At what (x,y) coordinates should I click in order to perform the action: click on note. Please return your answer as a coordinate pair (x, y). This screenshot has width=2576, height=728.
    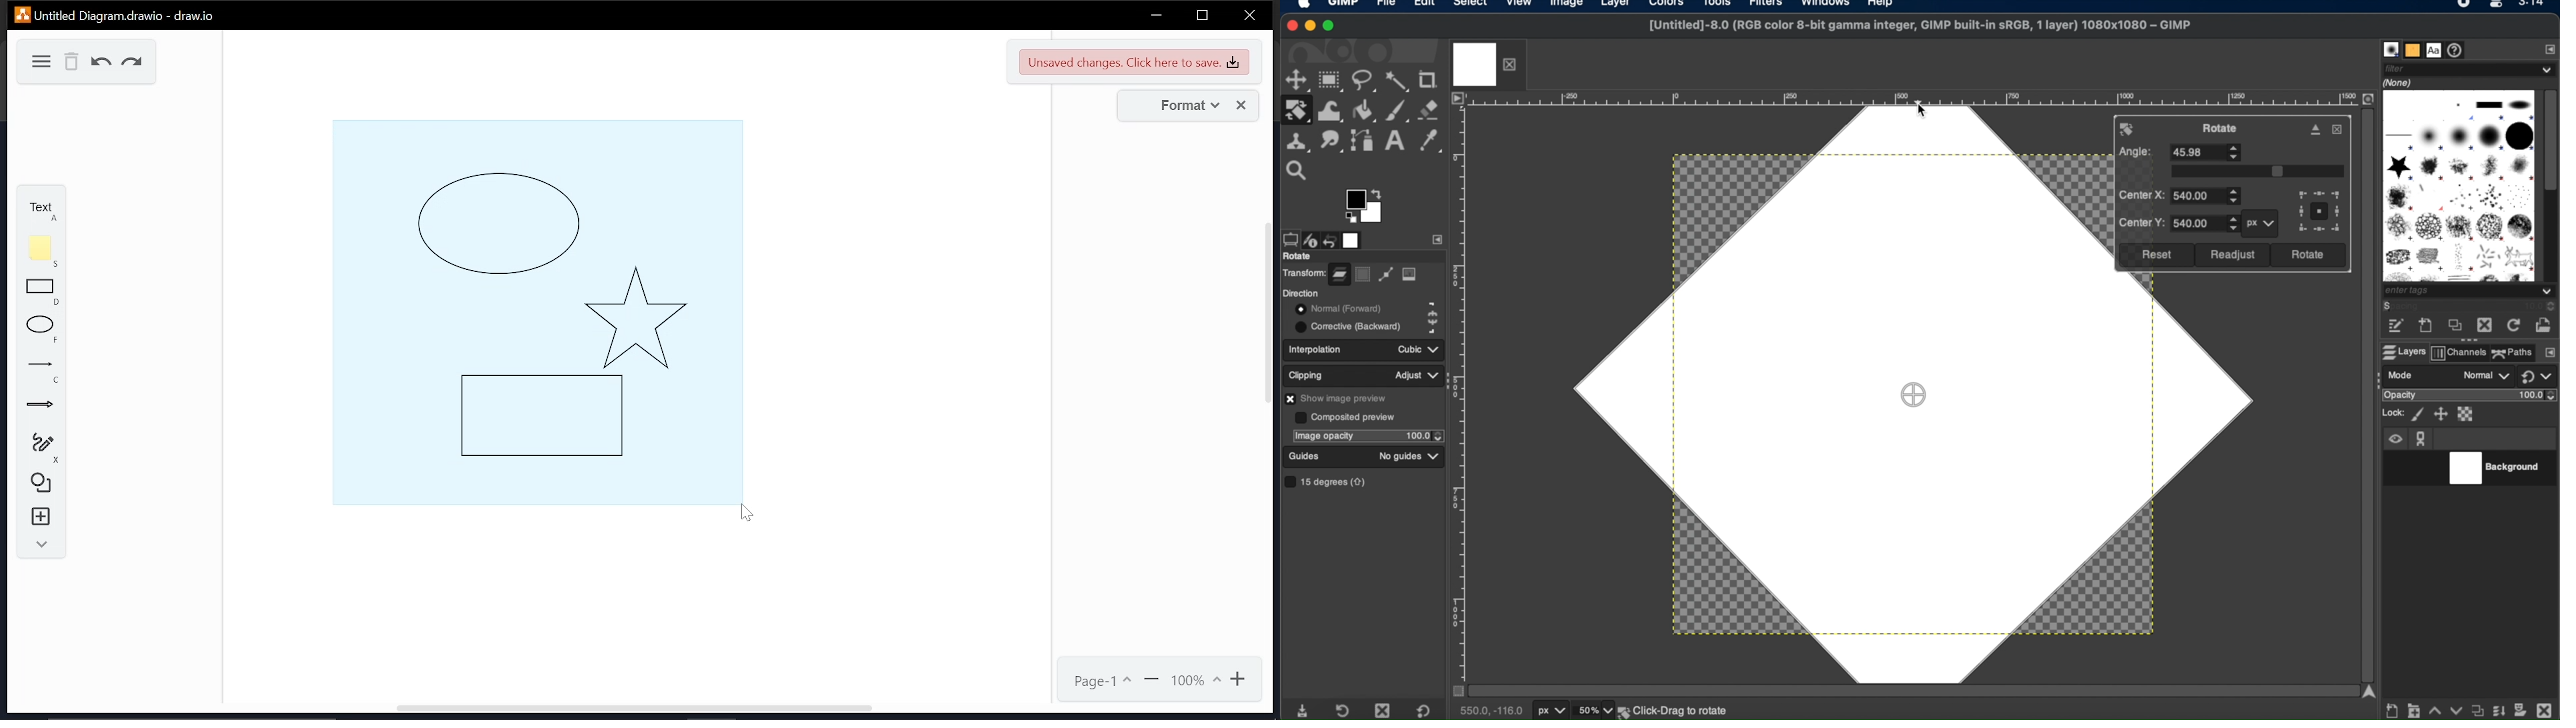
    Looking at the image, I should click on (44, 251).